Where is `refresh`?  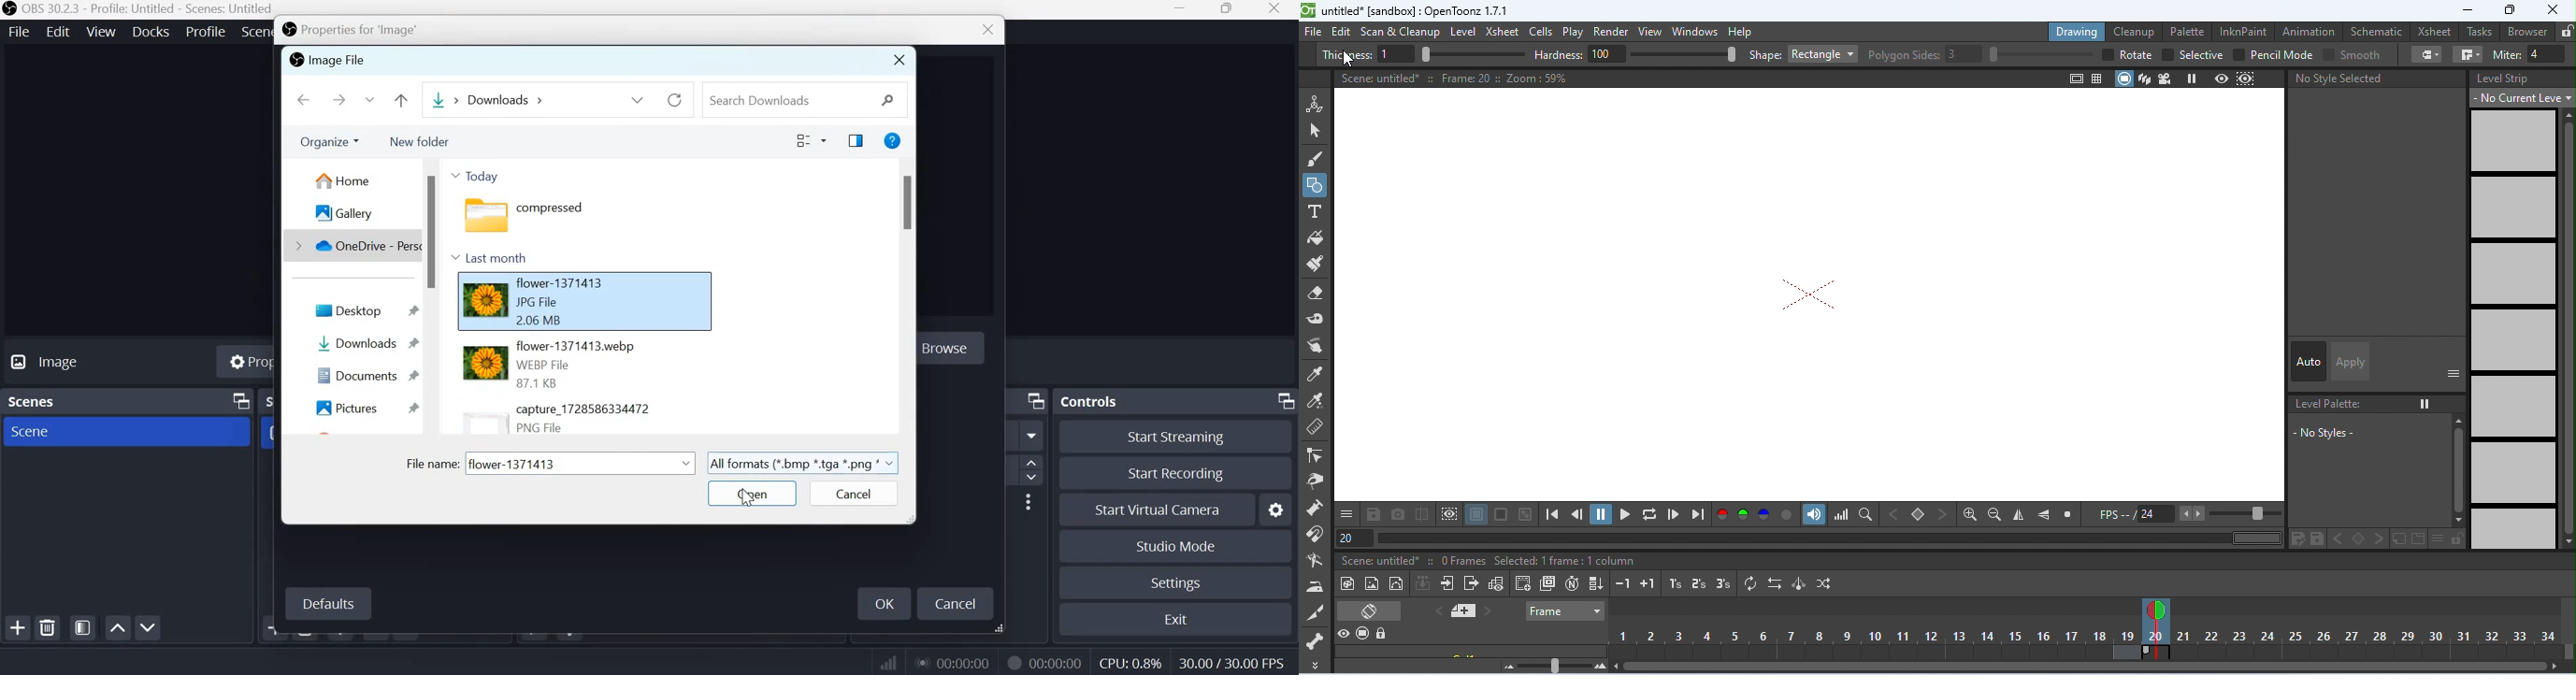
refresh is located at coordinates (676, 98).